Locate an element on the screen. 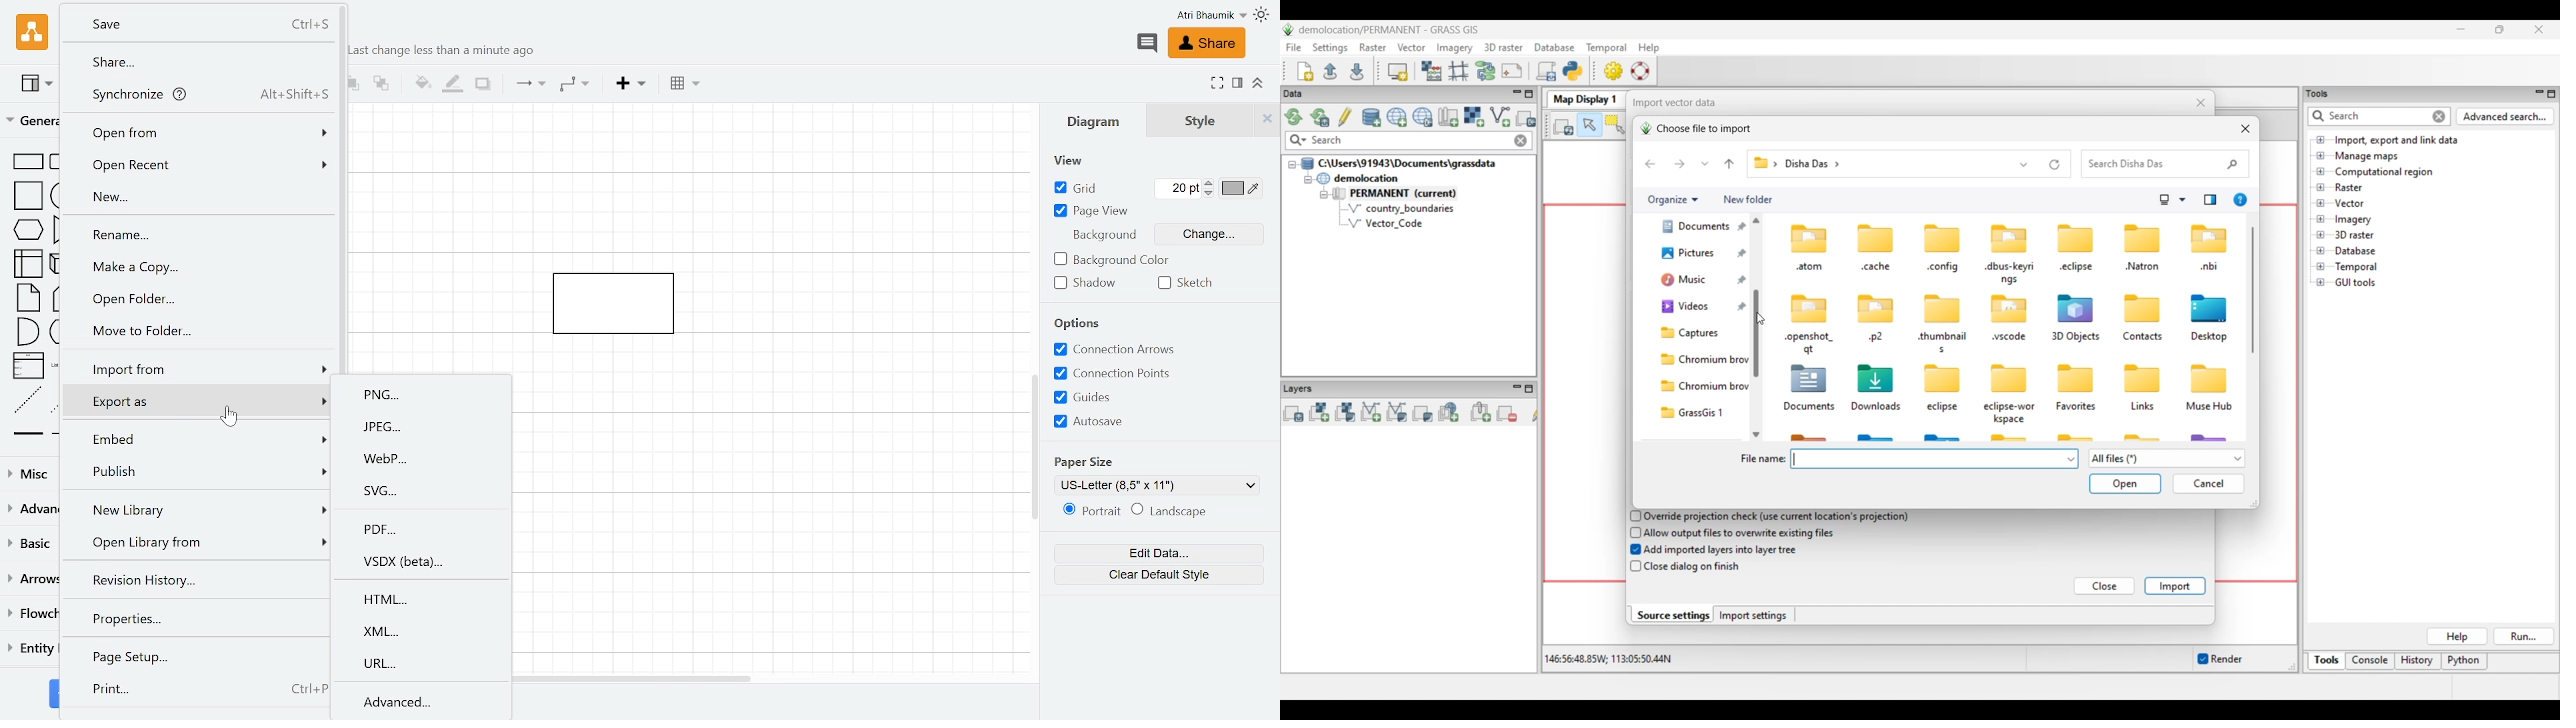 The image size is (2576, 728). Fill color is located at coordinates (420, 83).